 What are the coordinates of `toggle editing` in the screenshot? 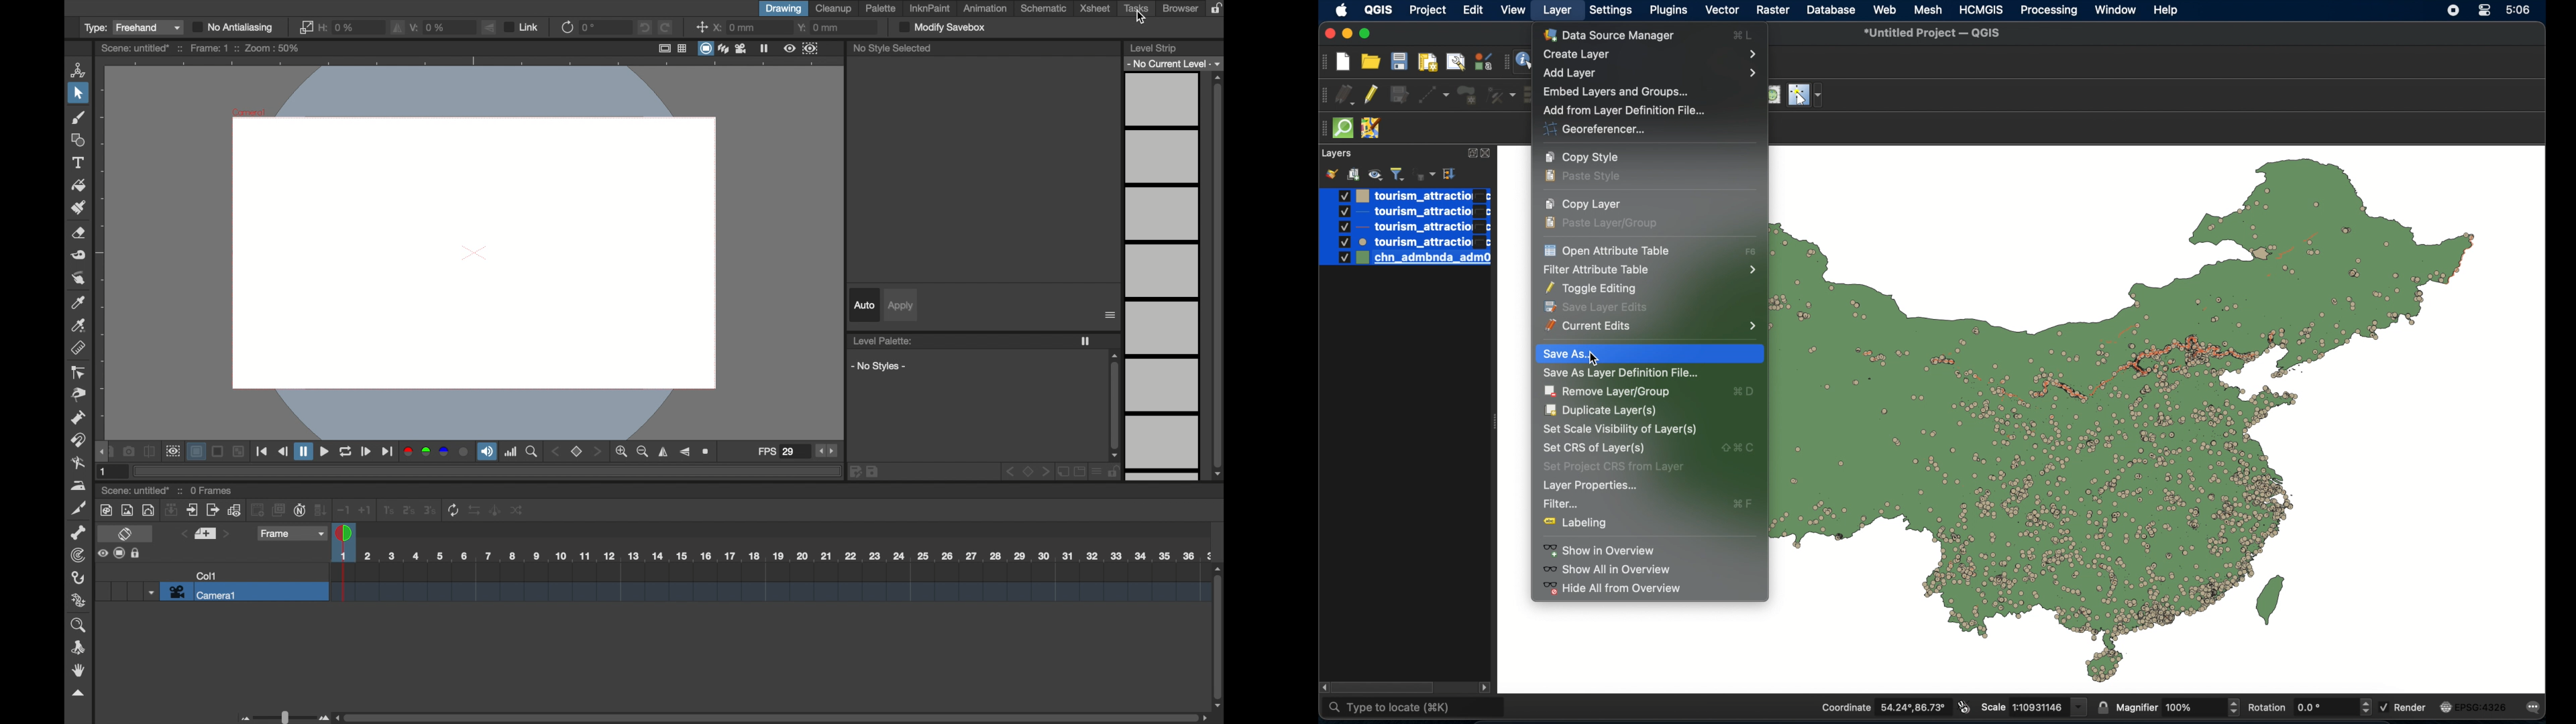 It's located at (1373, 95).